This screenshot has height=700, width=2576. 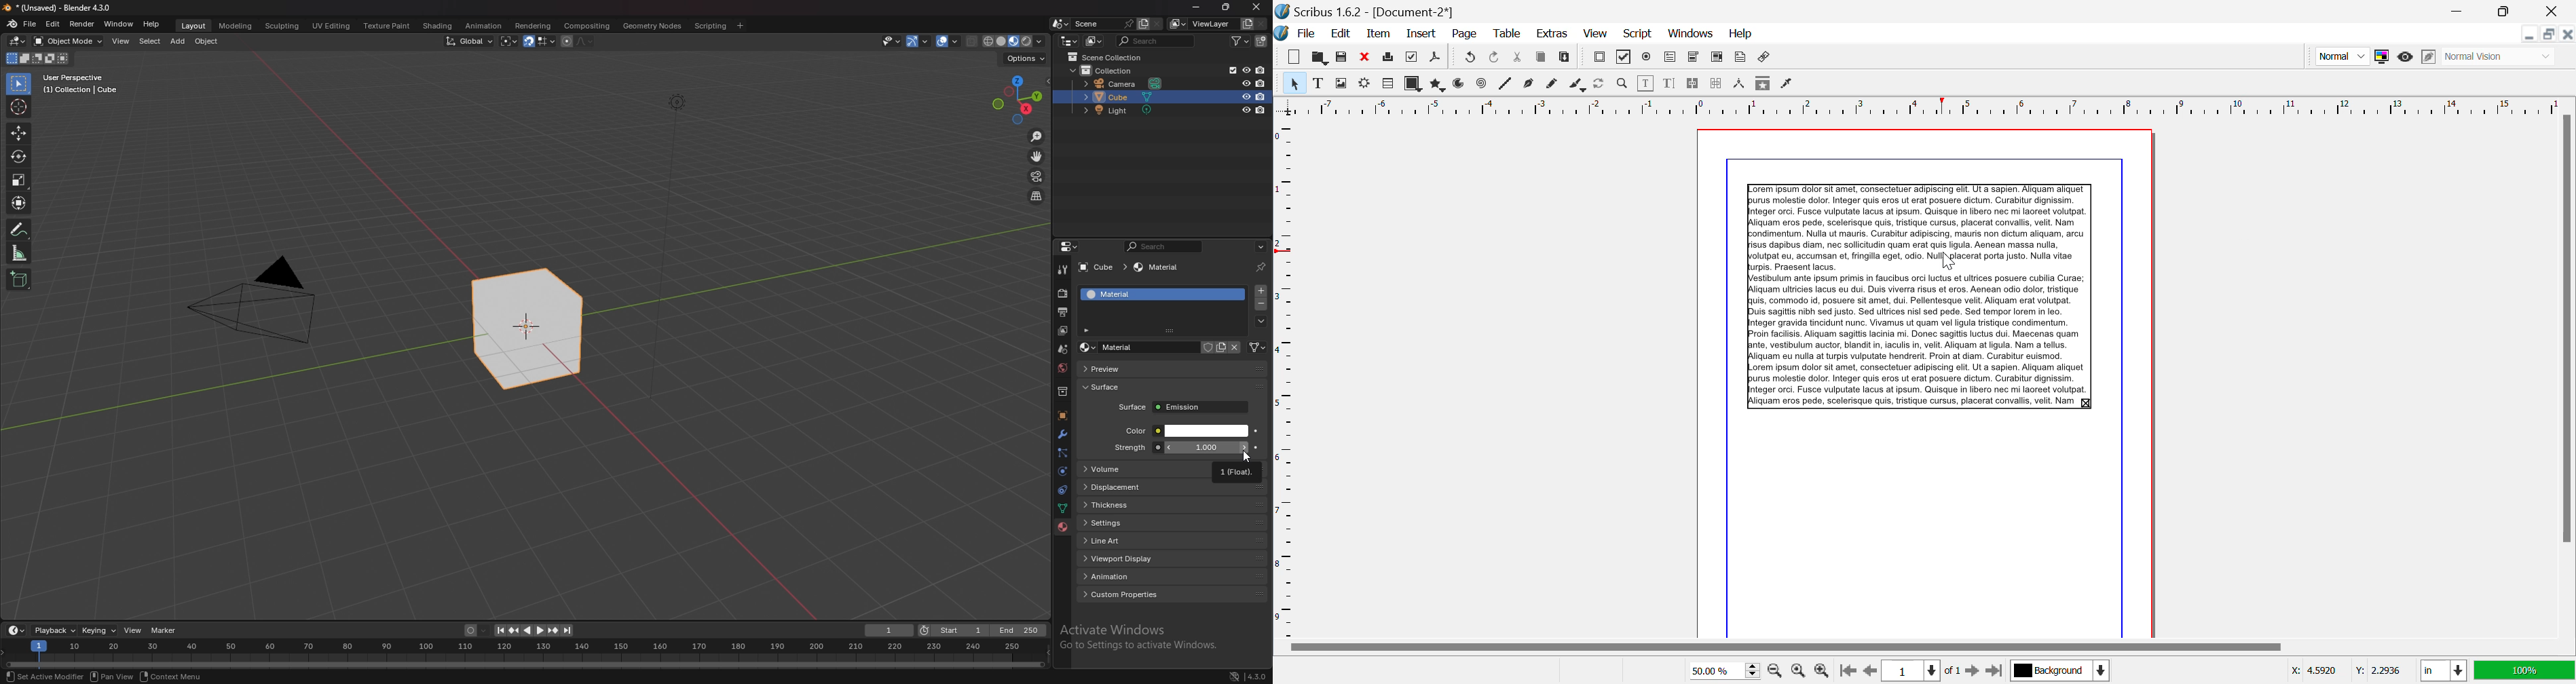 What do you see at coordinates (19, 179) in the screenshot?
I see `scale` at bounding box center [19, 179].